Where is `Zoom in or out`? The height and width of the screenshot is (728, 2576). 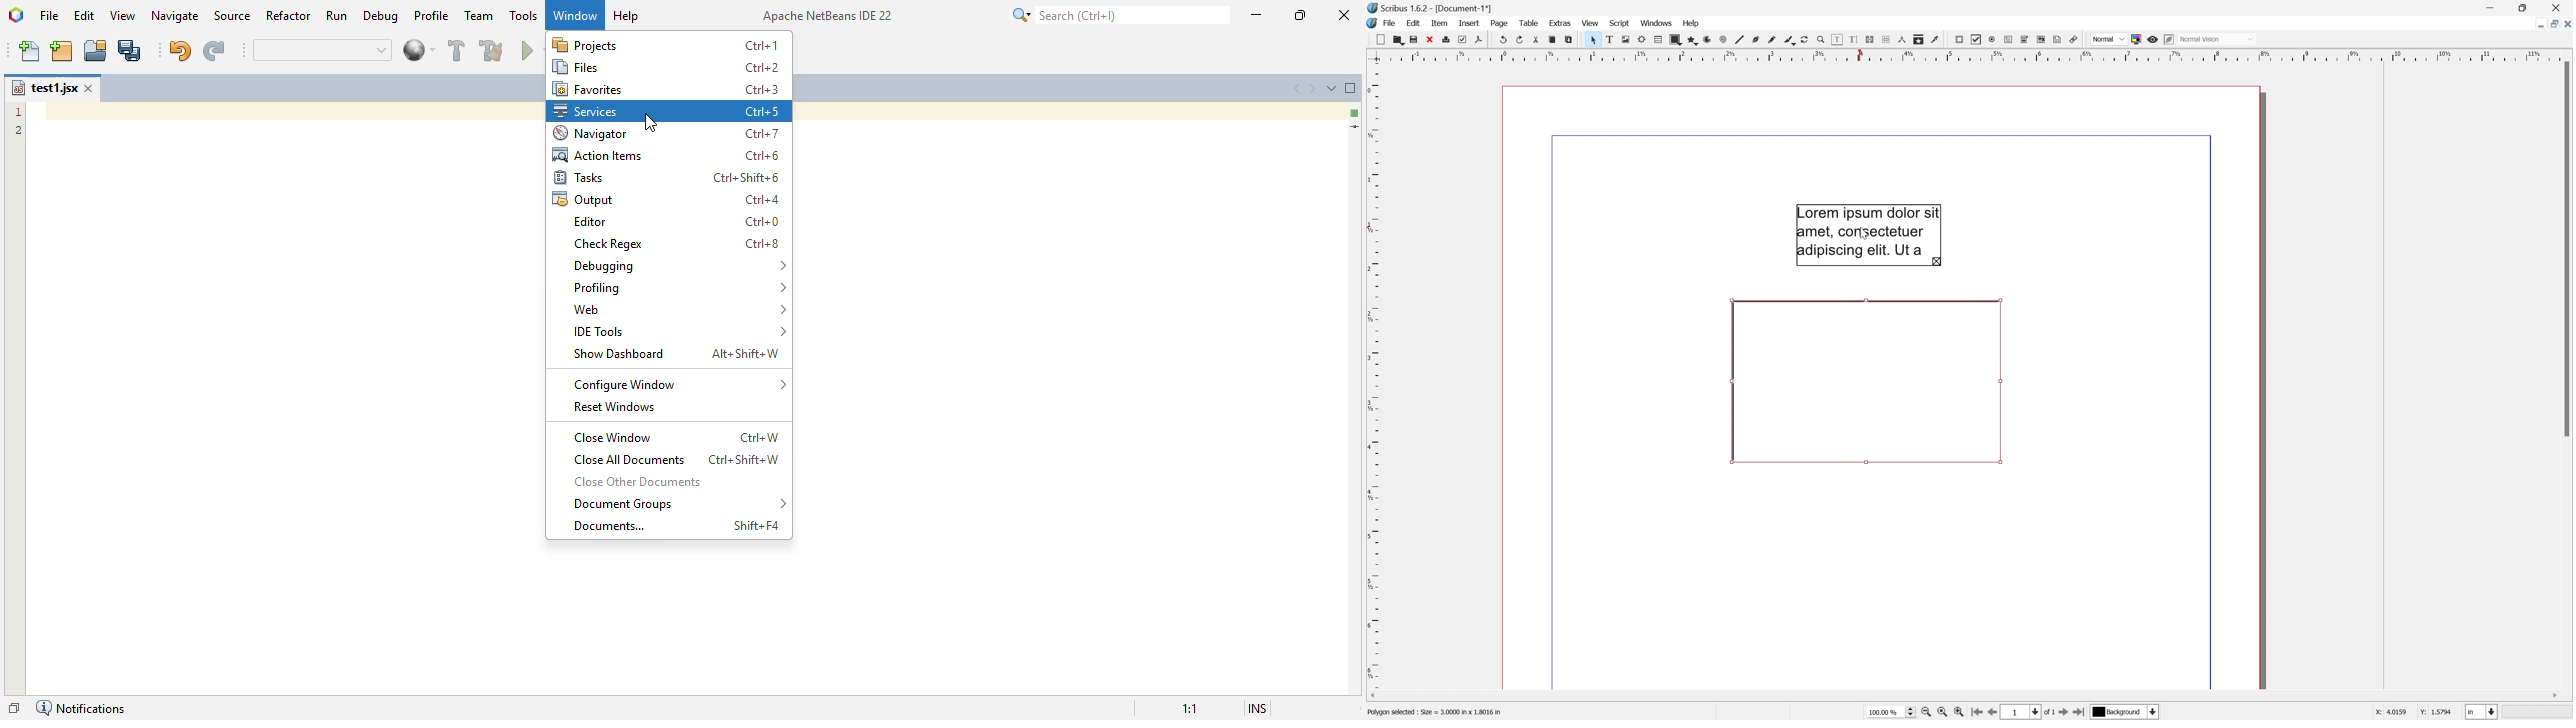 Zoom in or out is located at coordinates (1819, 40).